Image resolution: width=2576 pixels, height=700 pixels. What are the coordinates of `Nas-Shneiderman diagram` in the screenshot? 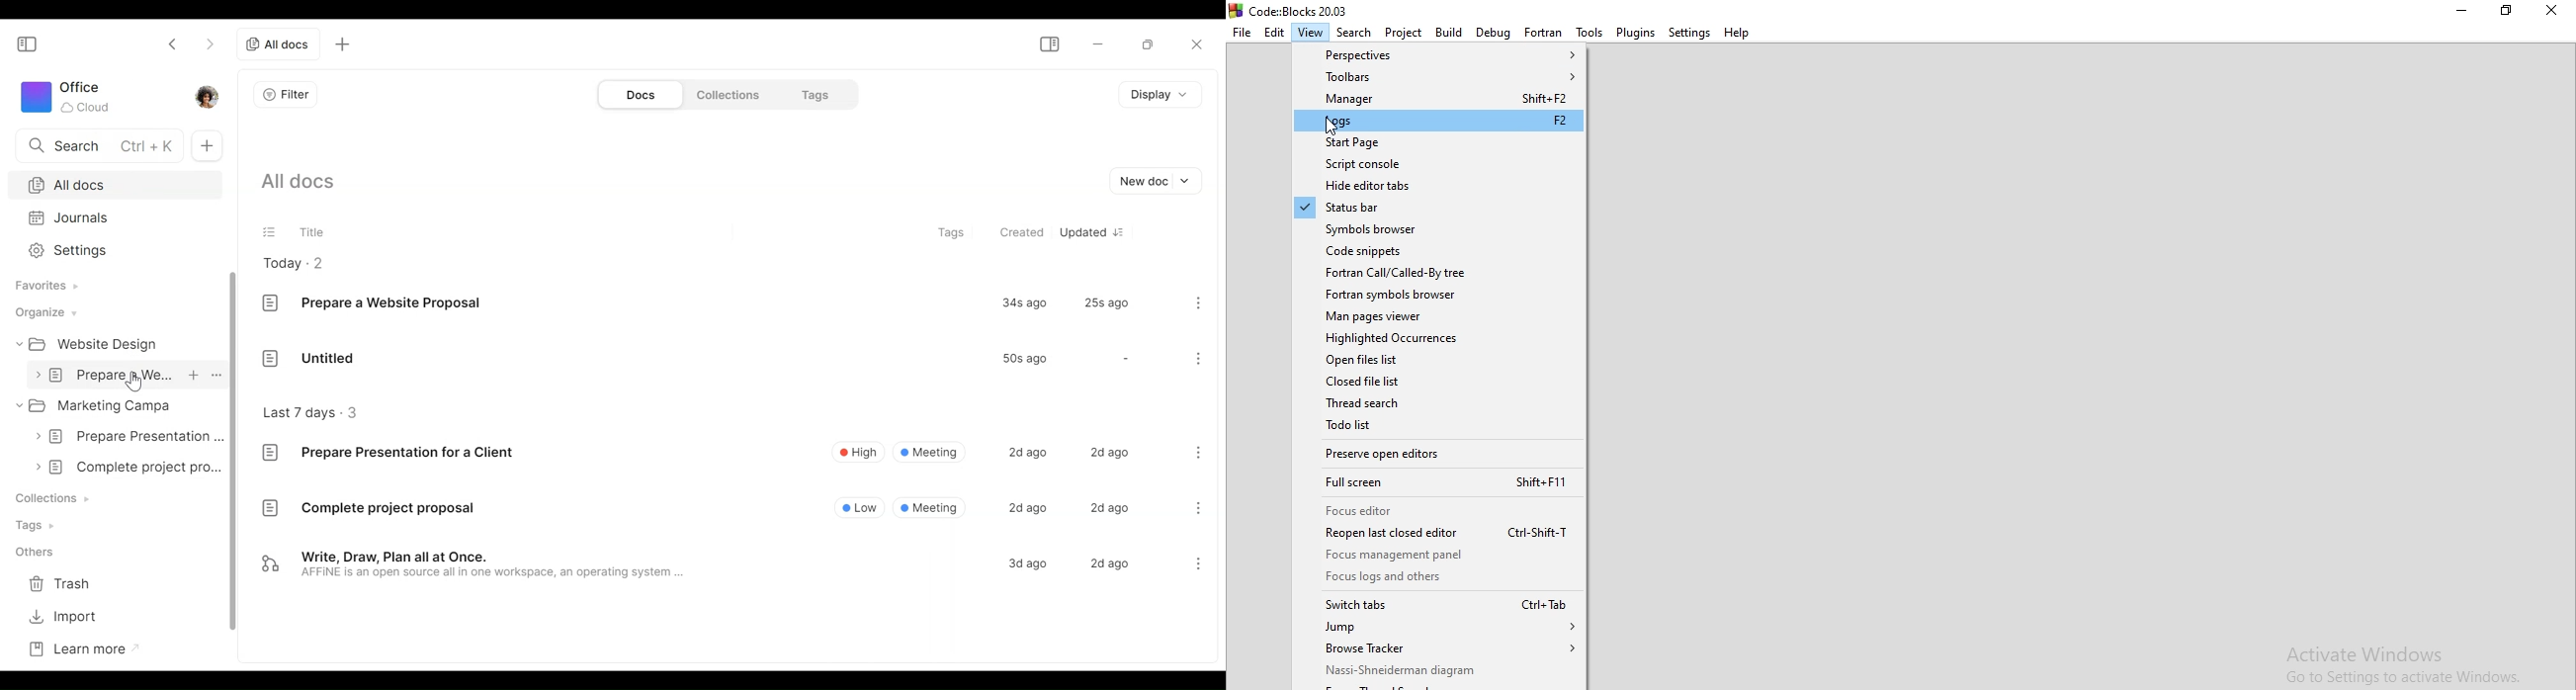 It's located at (1441, 671).